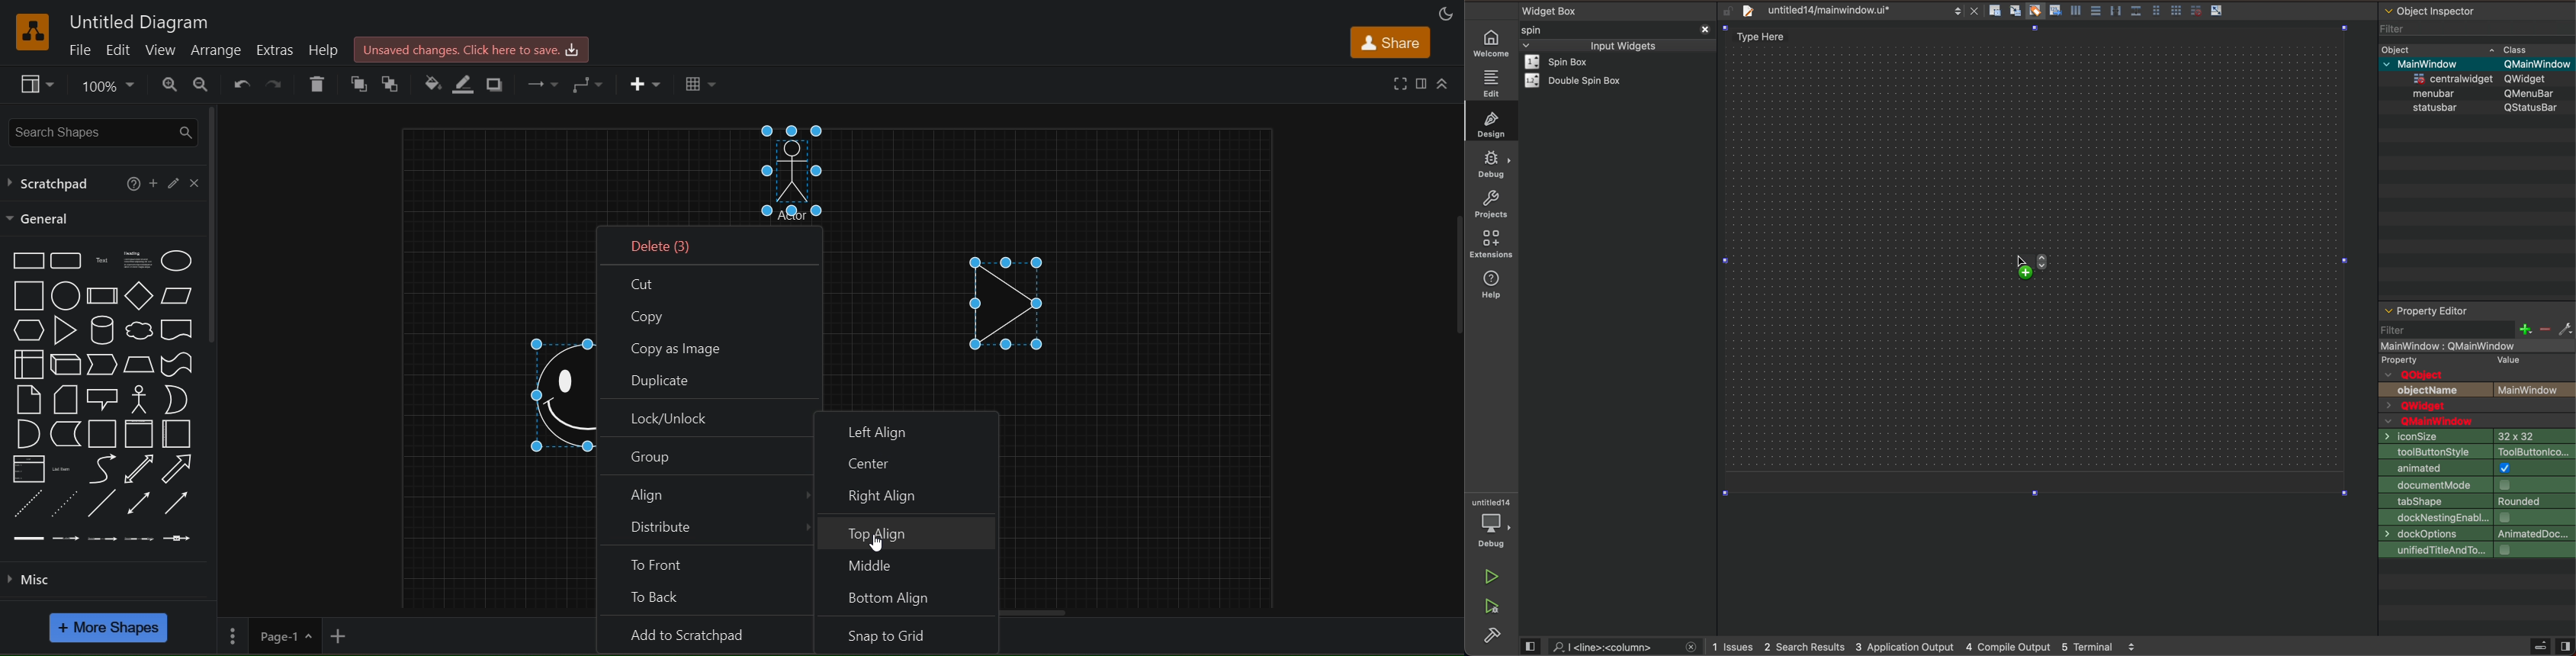 The width and height of the screenshot is (2576, 672). What do you see at coordinates (2394, 26) in the screenshot?
I see `filter` at bounding box center [2394, 26].